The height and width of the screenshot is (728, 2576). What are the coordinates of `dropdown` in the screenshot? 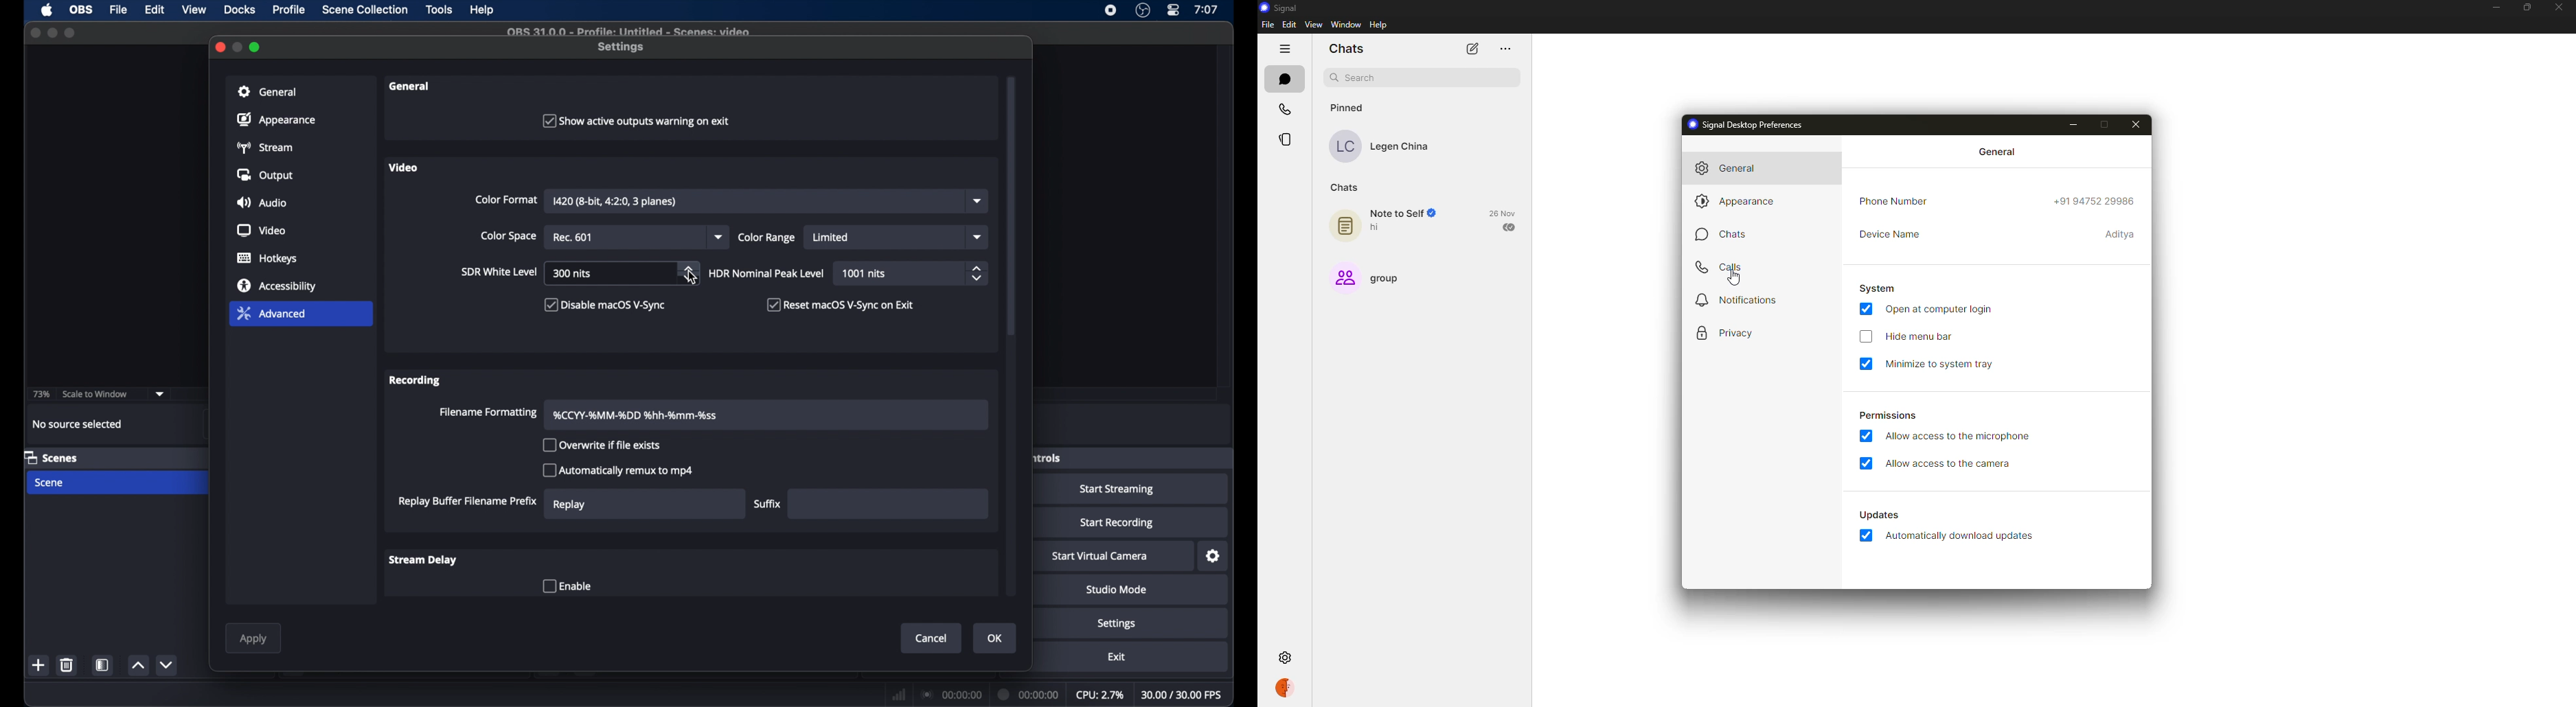 It's located at (720, 237).